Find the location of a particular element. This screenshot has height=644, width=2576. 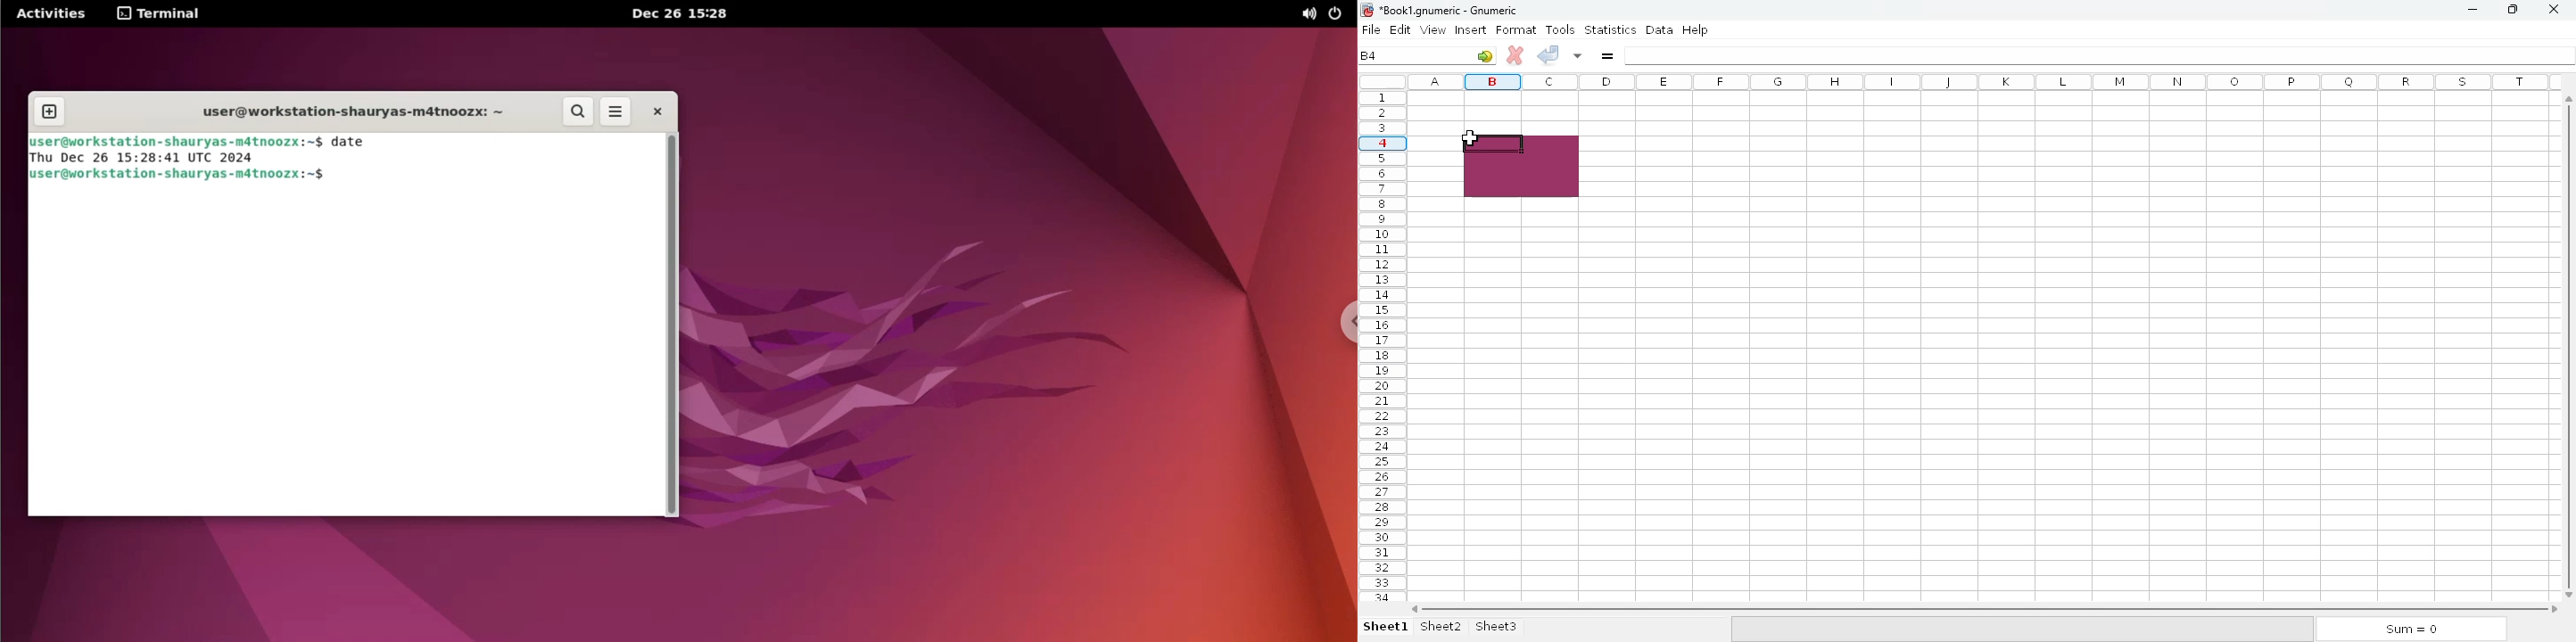

data is located at coordinates (1659, 29).